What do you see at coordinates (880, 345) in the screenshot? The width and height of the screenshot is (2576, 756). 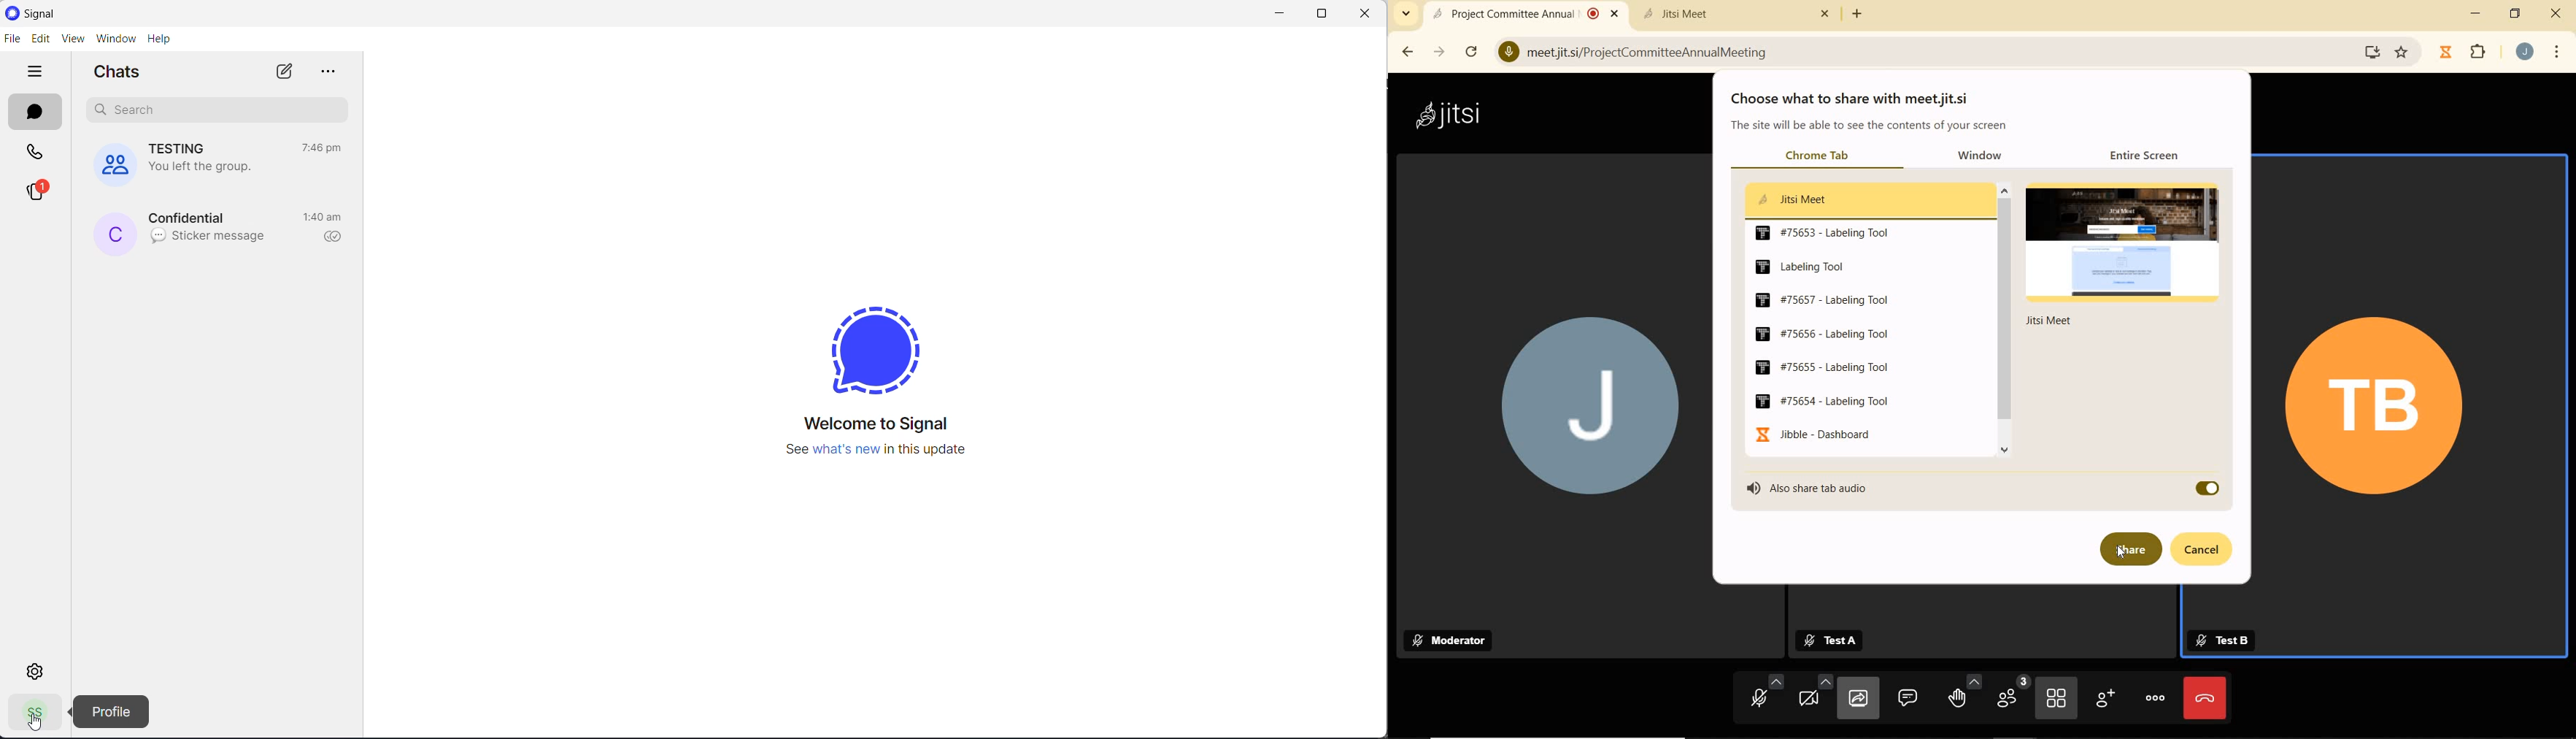 I see `signal logo` at bounding box center [880, 345].